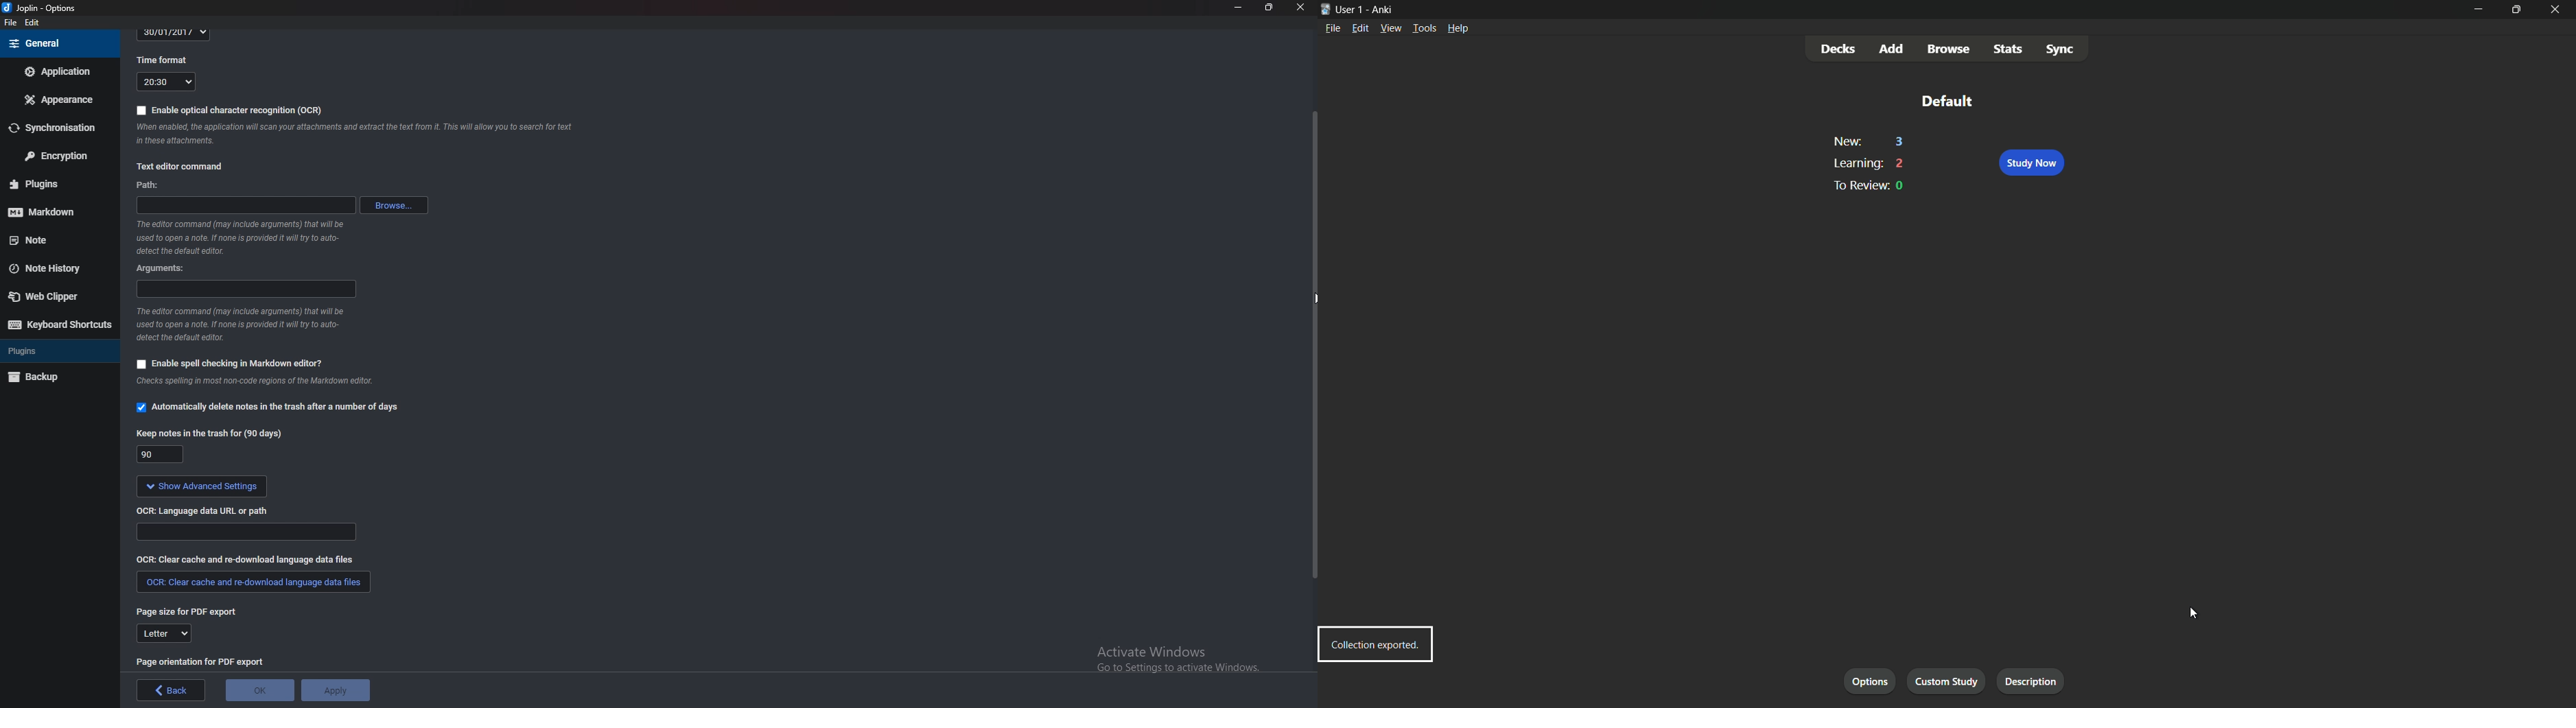 The width and height of the screenshot is (2576, 728). Describe the element at coordinates (2060, 48) in the screenshot. I see `sync` at that location.